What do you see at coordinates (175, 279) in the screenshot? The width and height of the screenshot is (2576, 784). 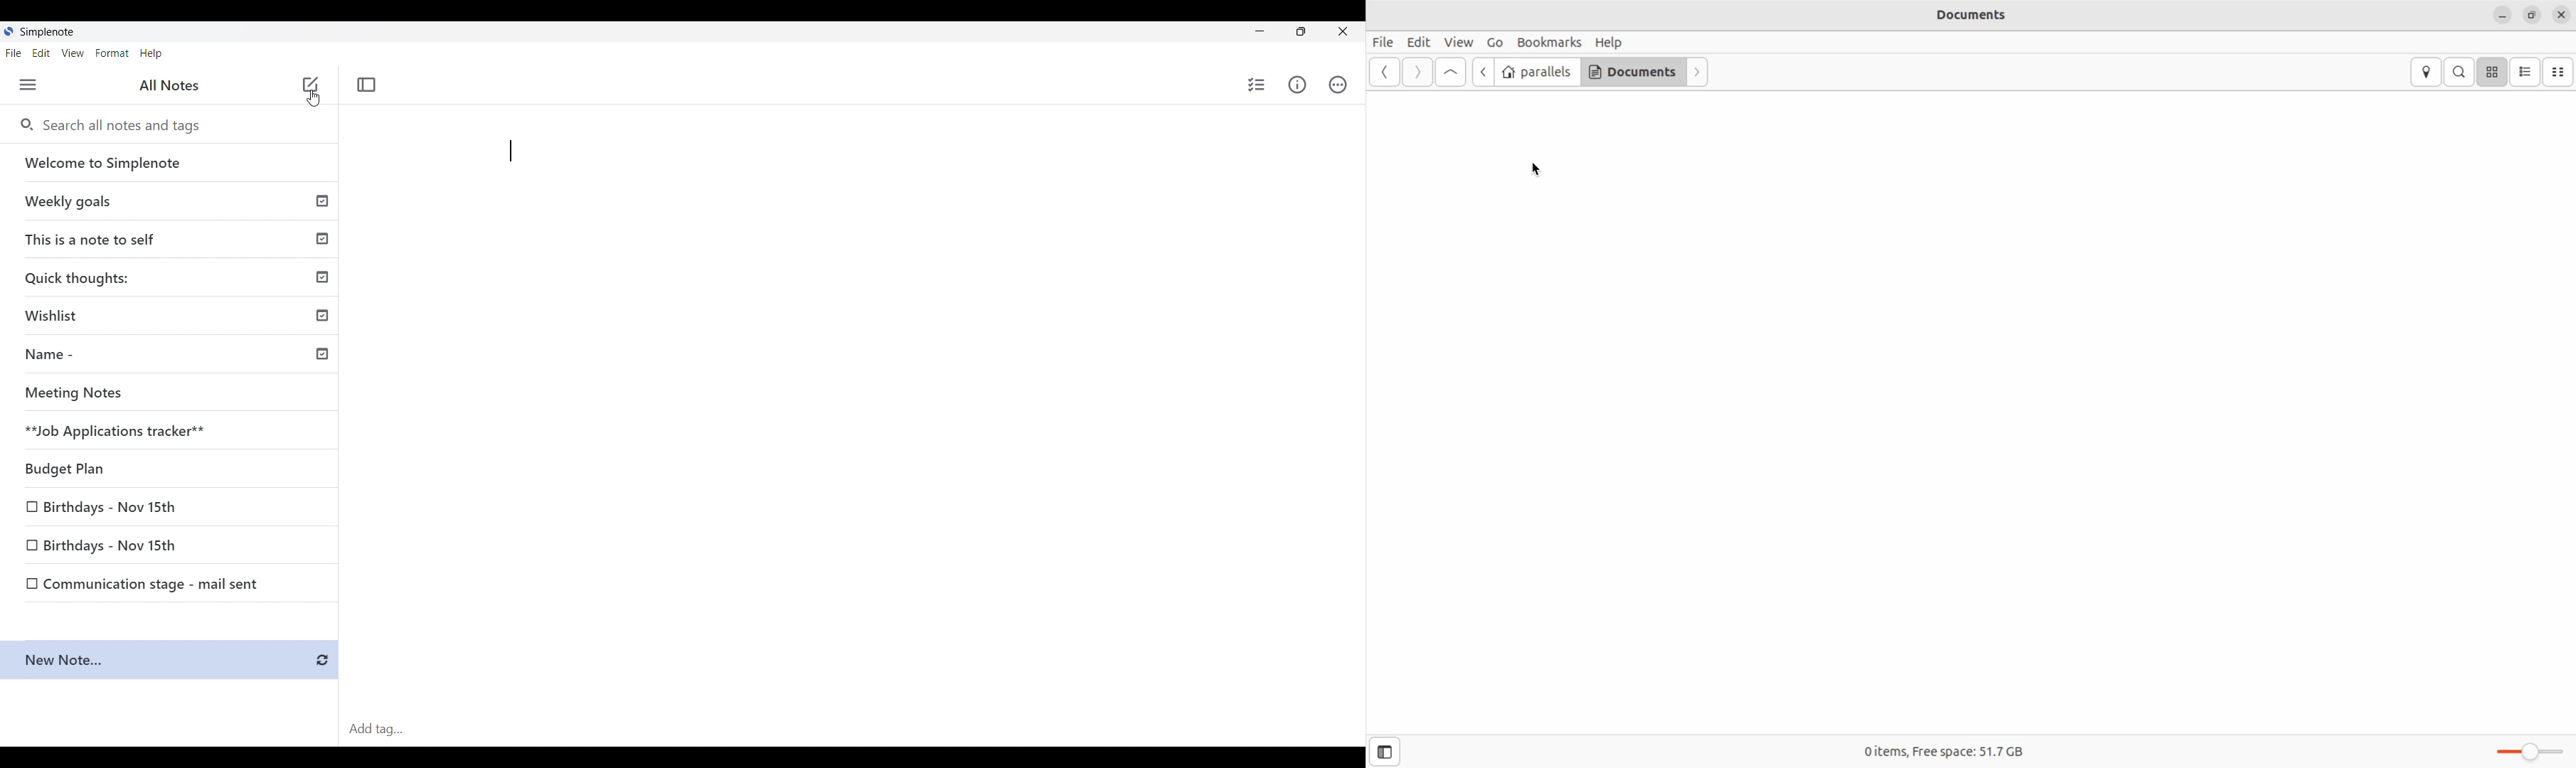 I see `Quick thoughts:` at bounding box center [175, 279].